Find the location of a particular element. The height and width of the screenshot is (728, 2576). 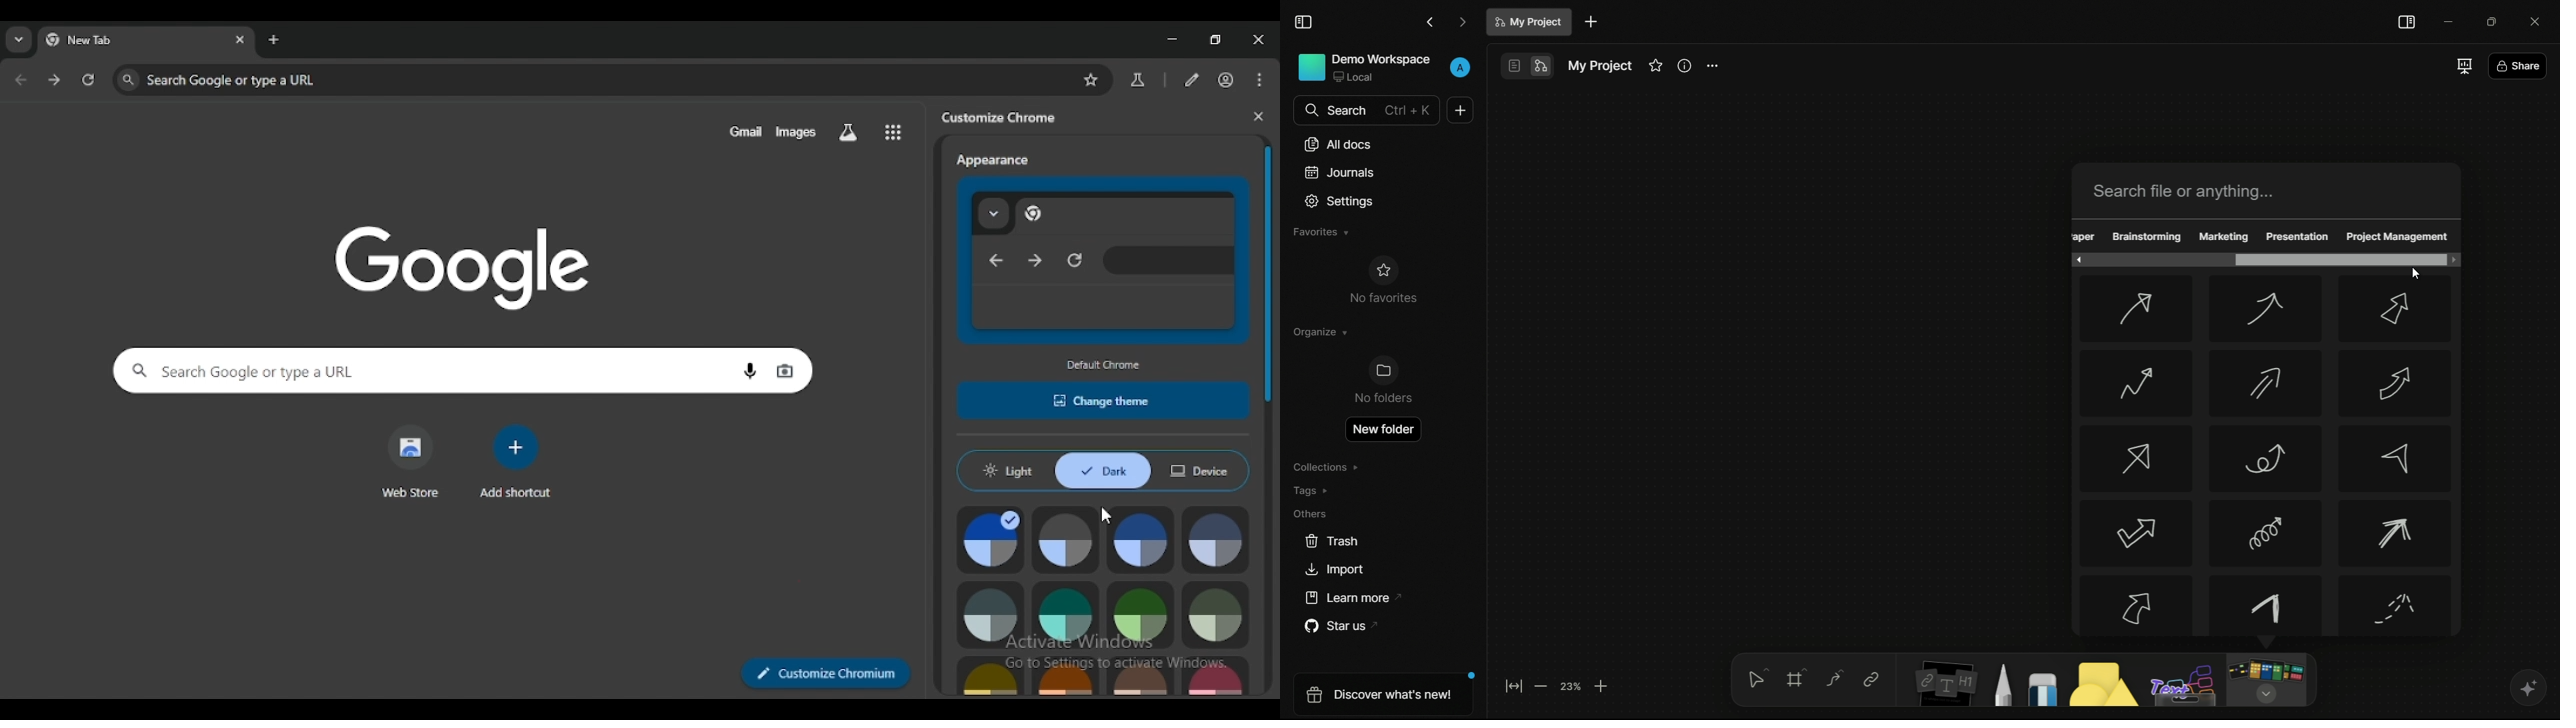

arrow-2 is located at coordinates (2265, 310).